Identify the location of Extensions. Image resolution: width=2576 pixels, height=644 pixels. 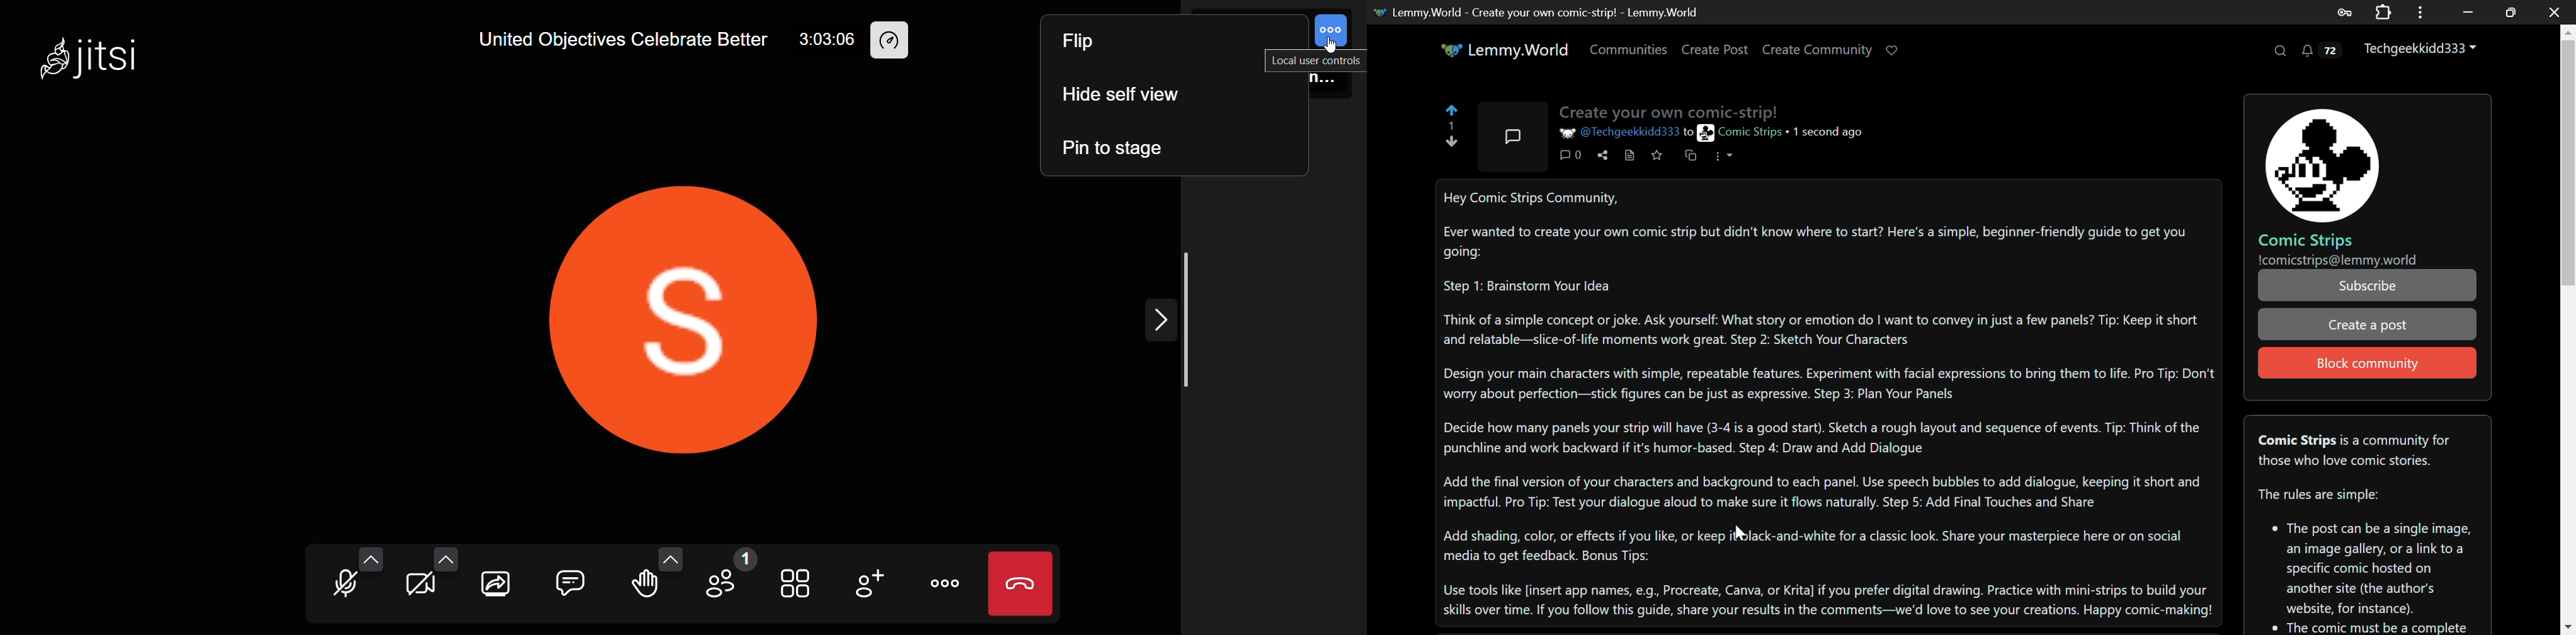
(2386, 11).